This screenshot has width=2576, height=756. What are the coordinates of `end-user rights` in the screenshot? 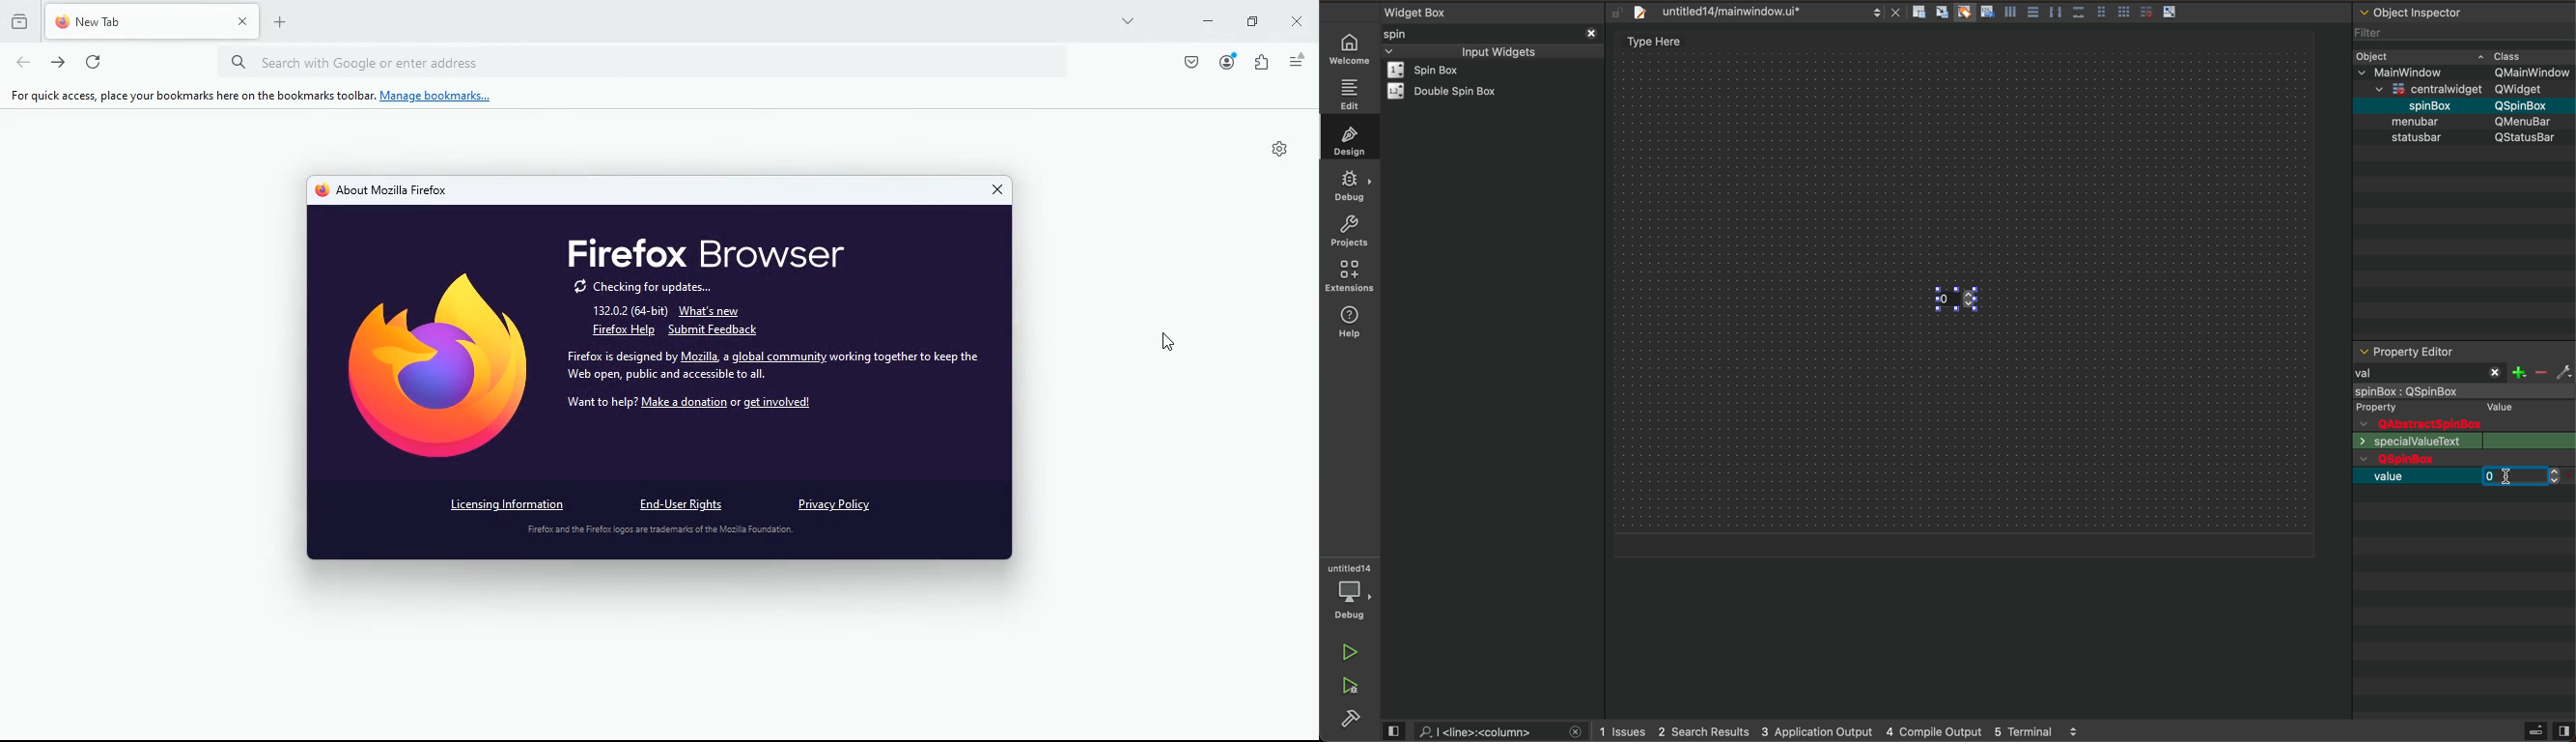 It's located at (682, 501).